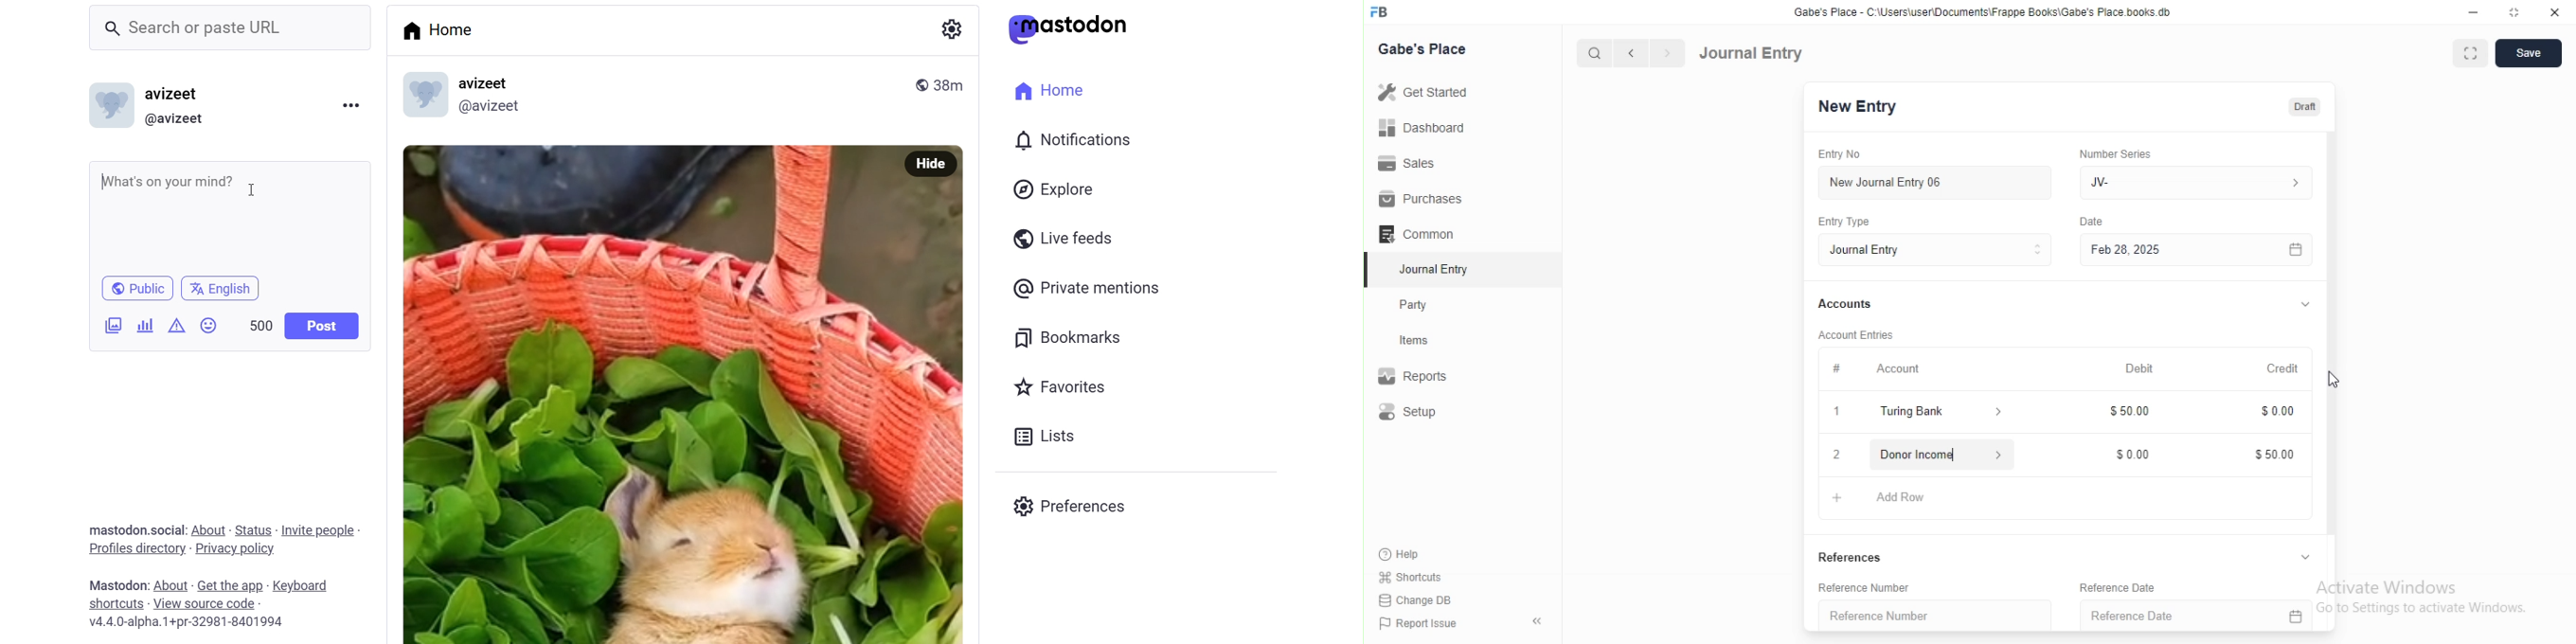 The image size is (2576, 644). Describe the element at coordinates (1425, 378) in the screenshot. I see `Reports` at that location.